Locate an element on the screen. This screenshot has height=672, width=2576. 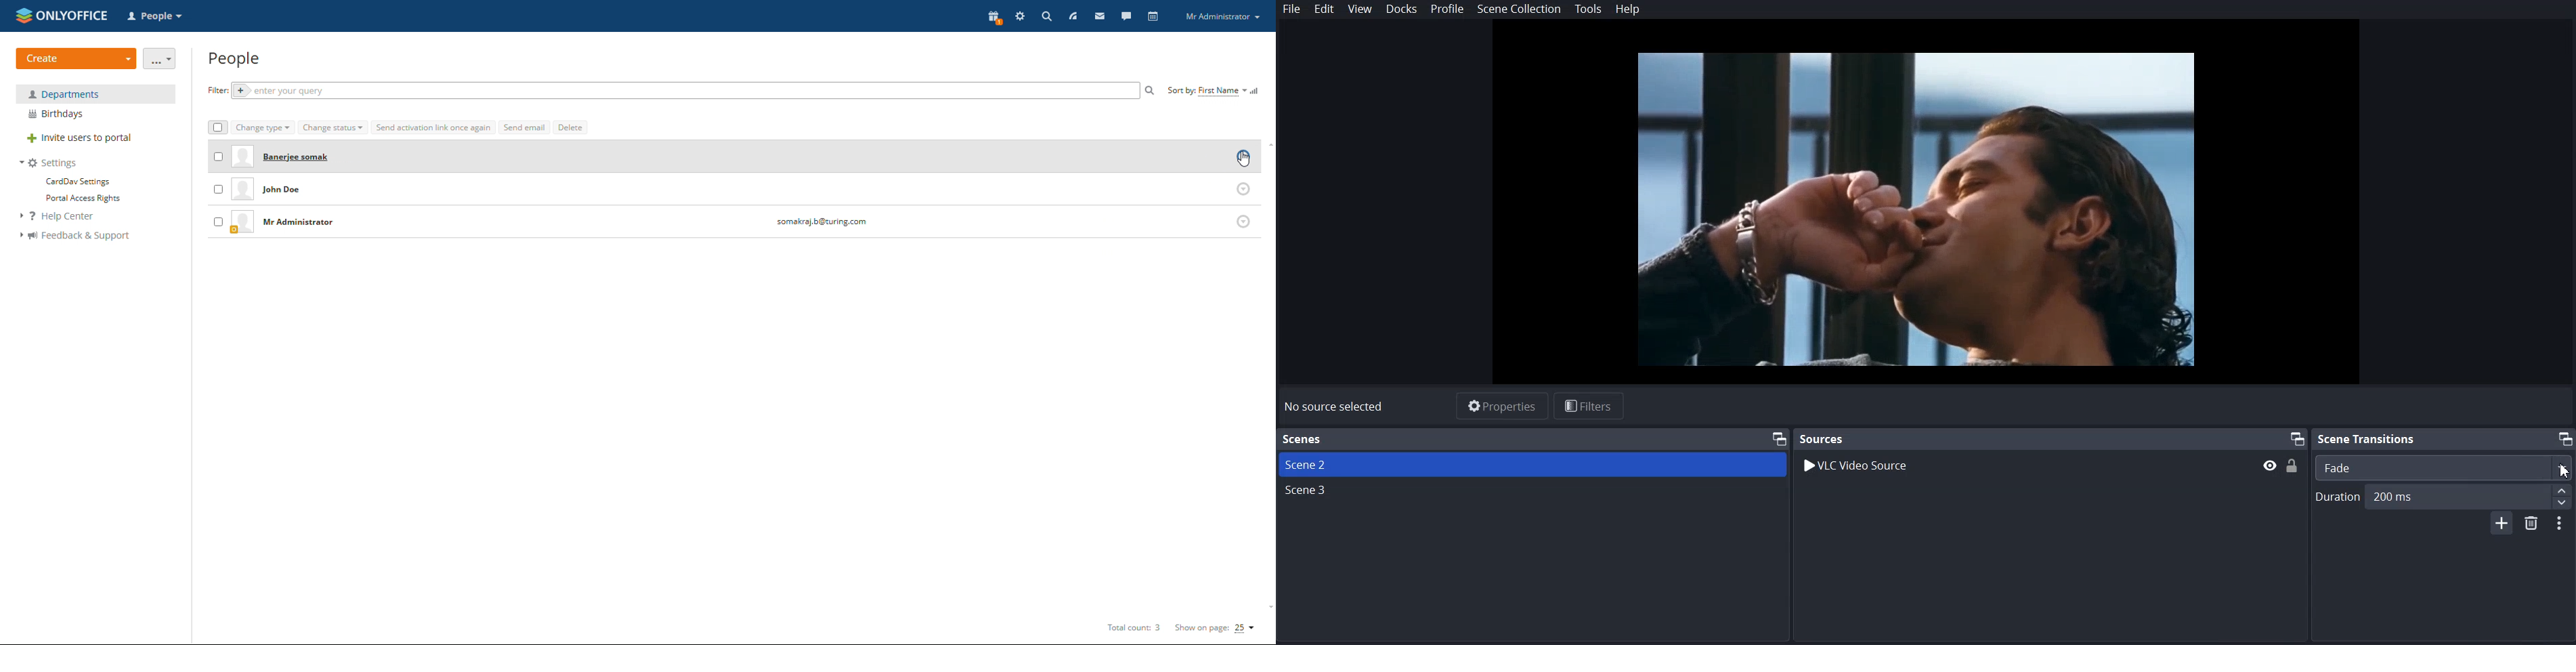
Filters is located at coordinates (1589, 407).